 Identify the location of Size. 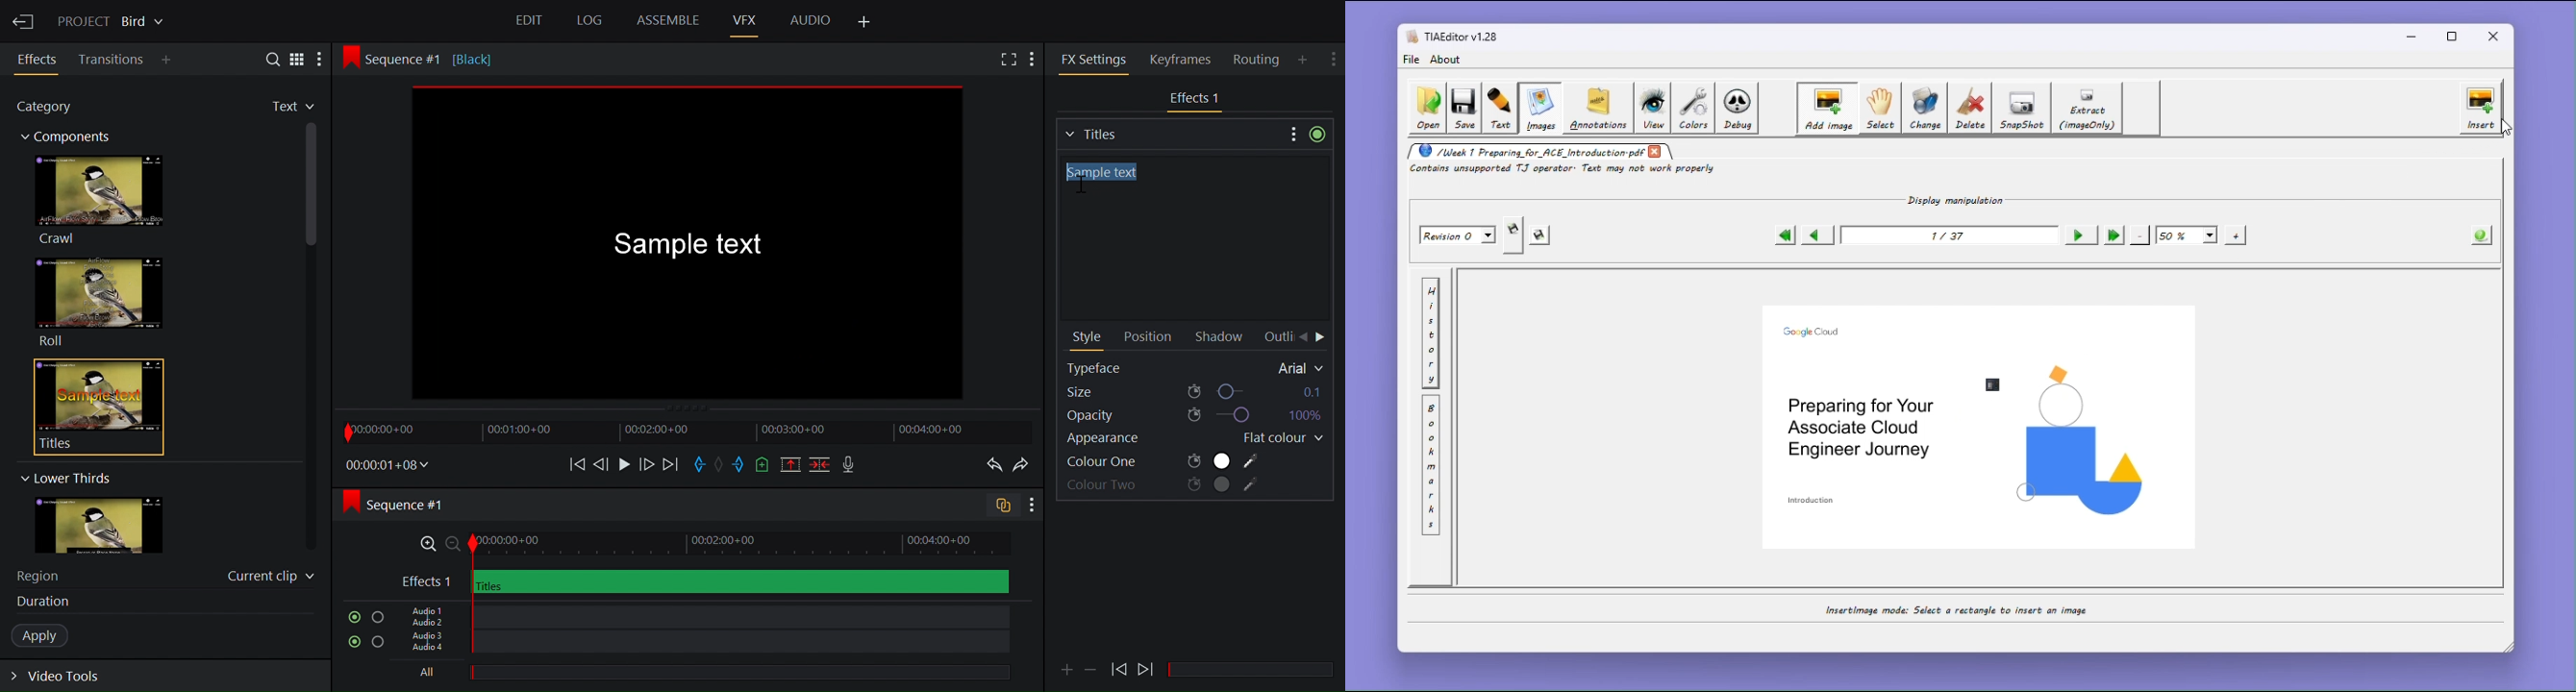
(1195, 391).